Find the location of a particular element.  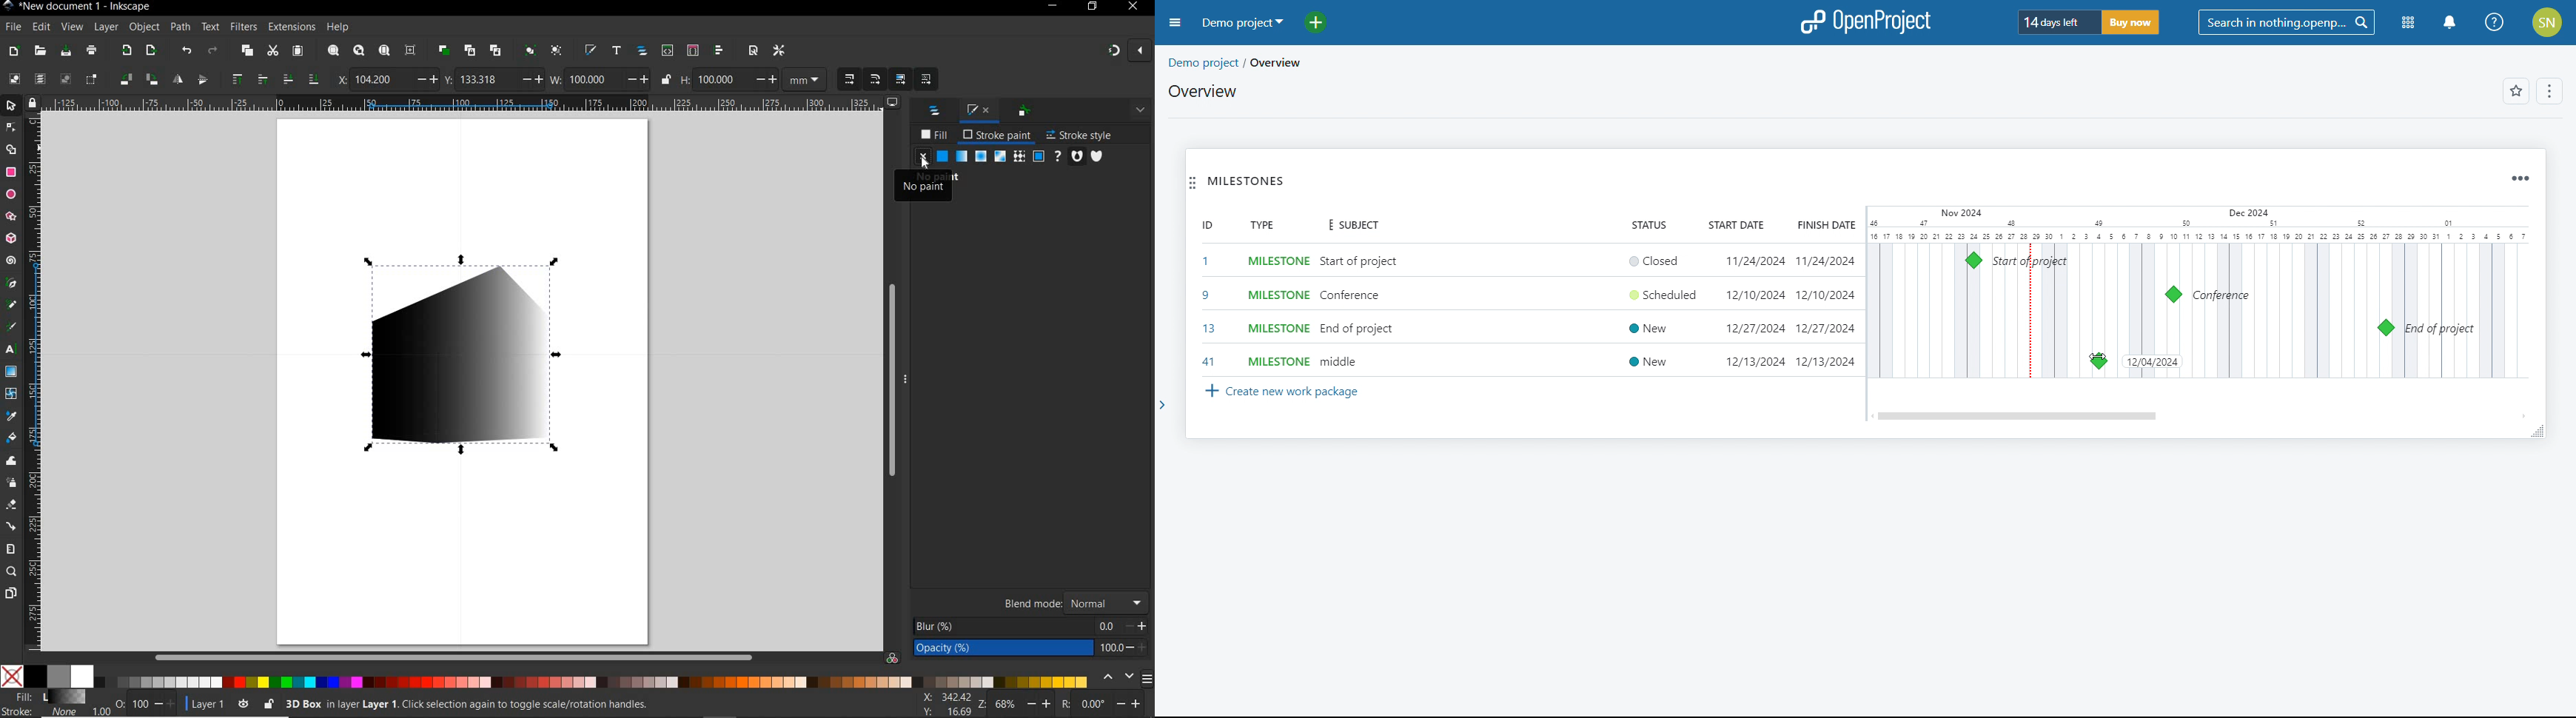

start date is located at coordinates (1738, 224).